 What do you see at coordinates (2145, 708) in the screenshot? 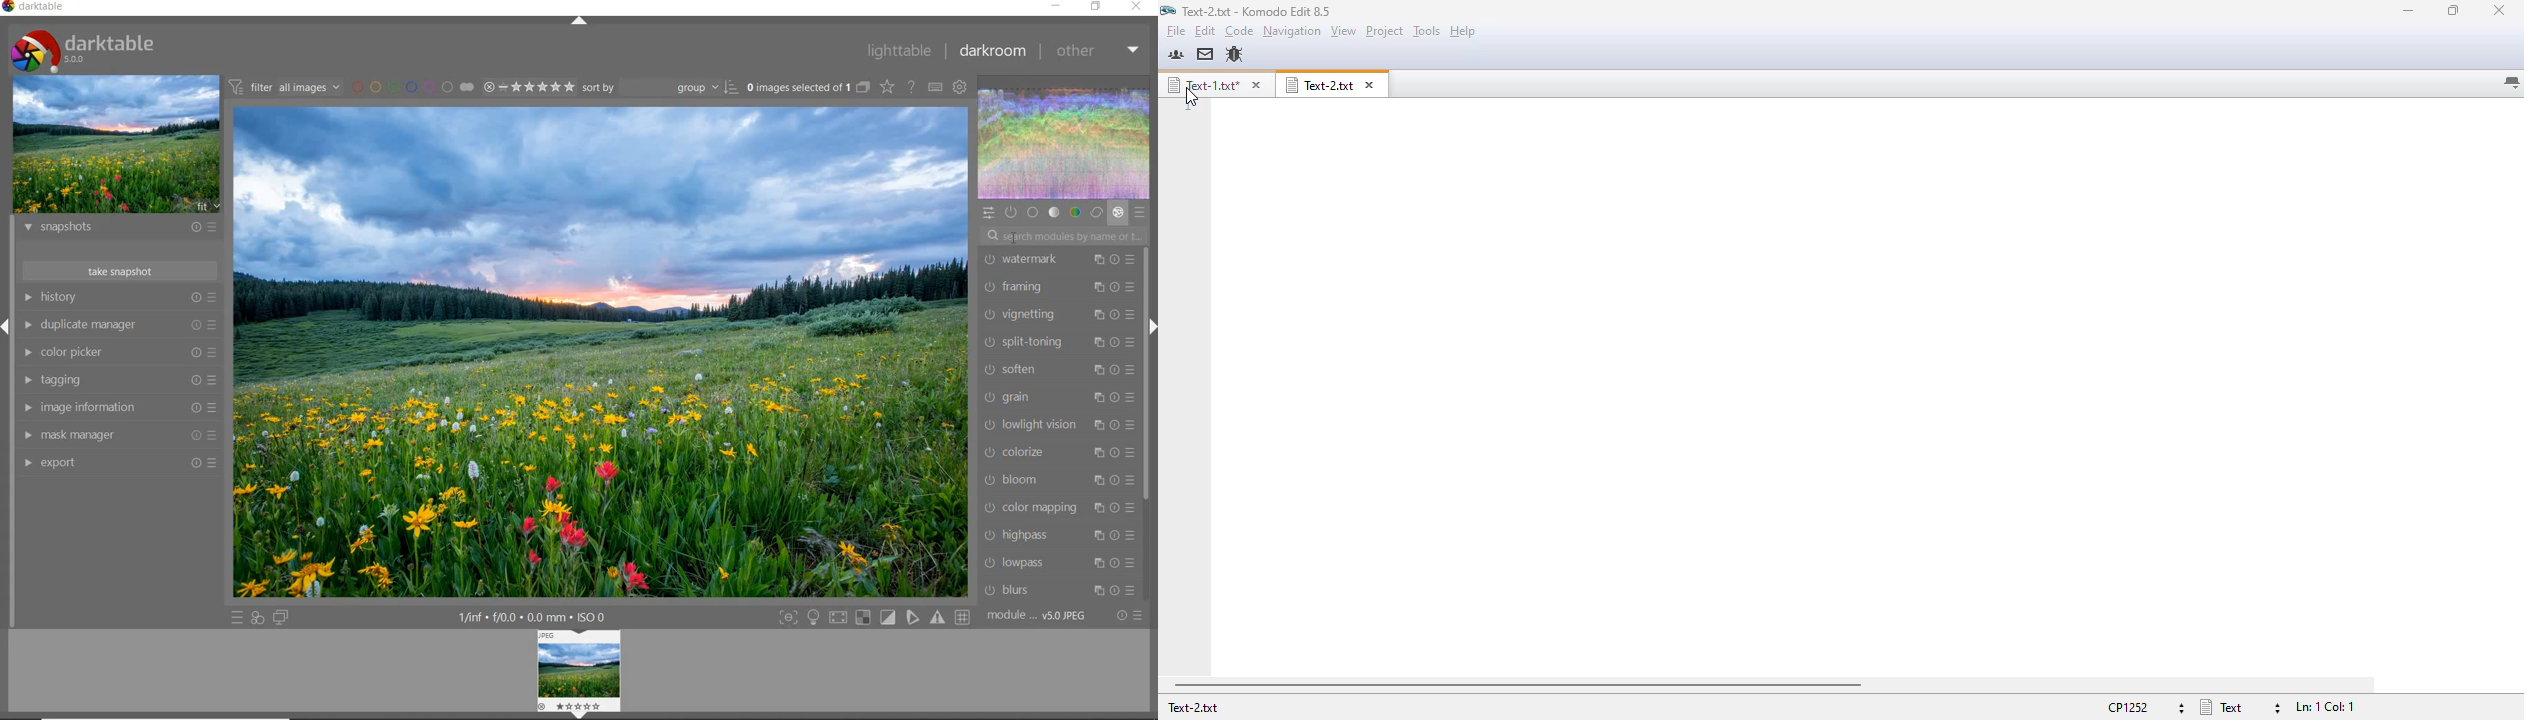
I see `file encoding` at bounding box center [2145, 708].